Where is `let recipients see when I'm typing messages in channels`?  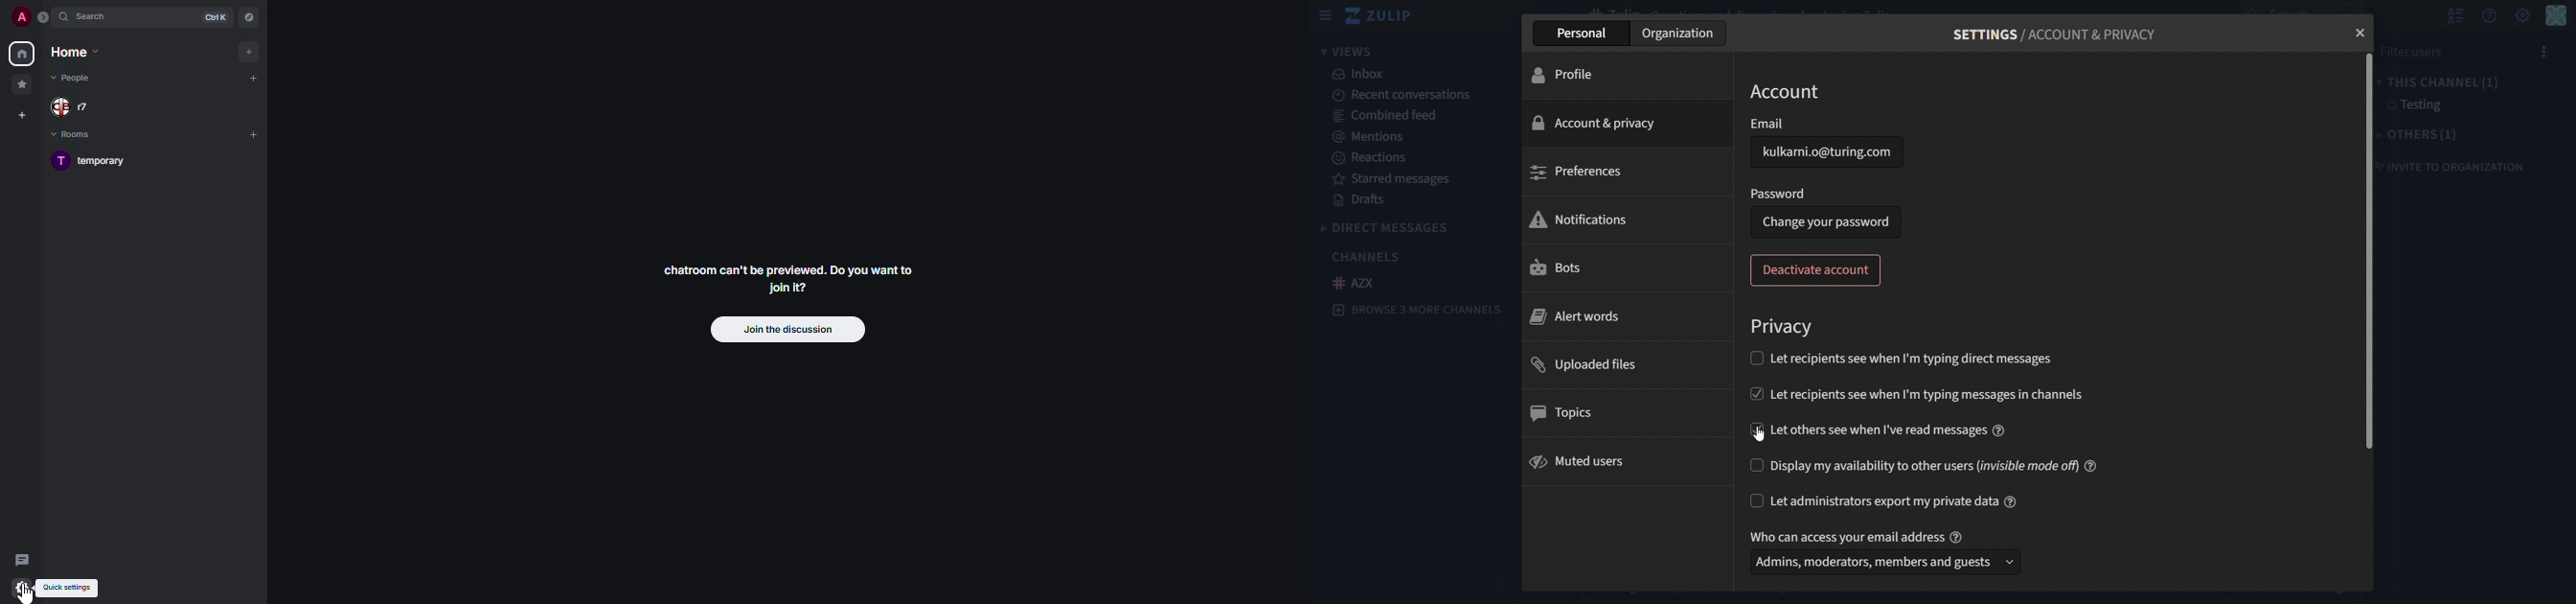 let recipients see when I'm typing messages in channels is located at coordinates (1954, 391).